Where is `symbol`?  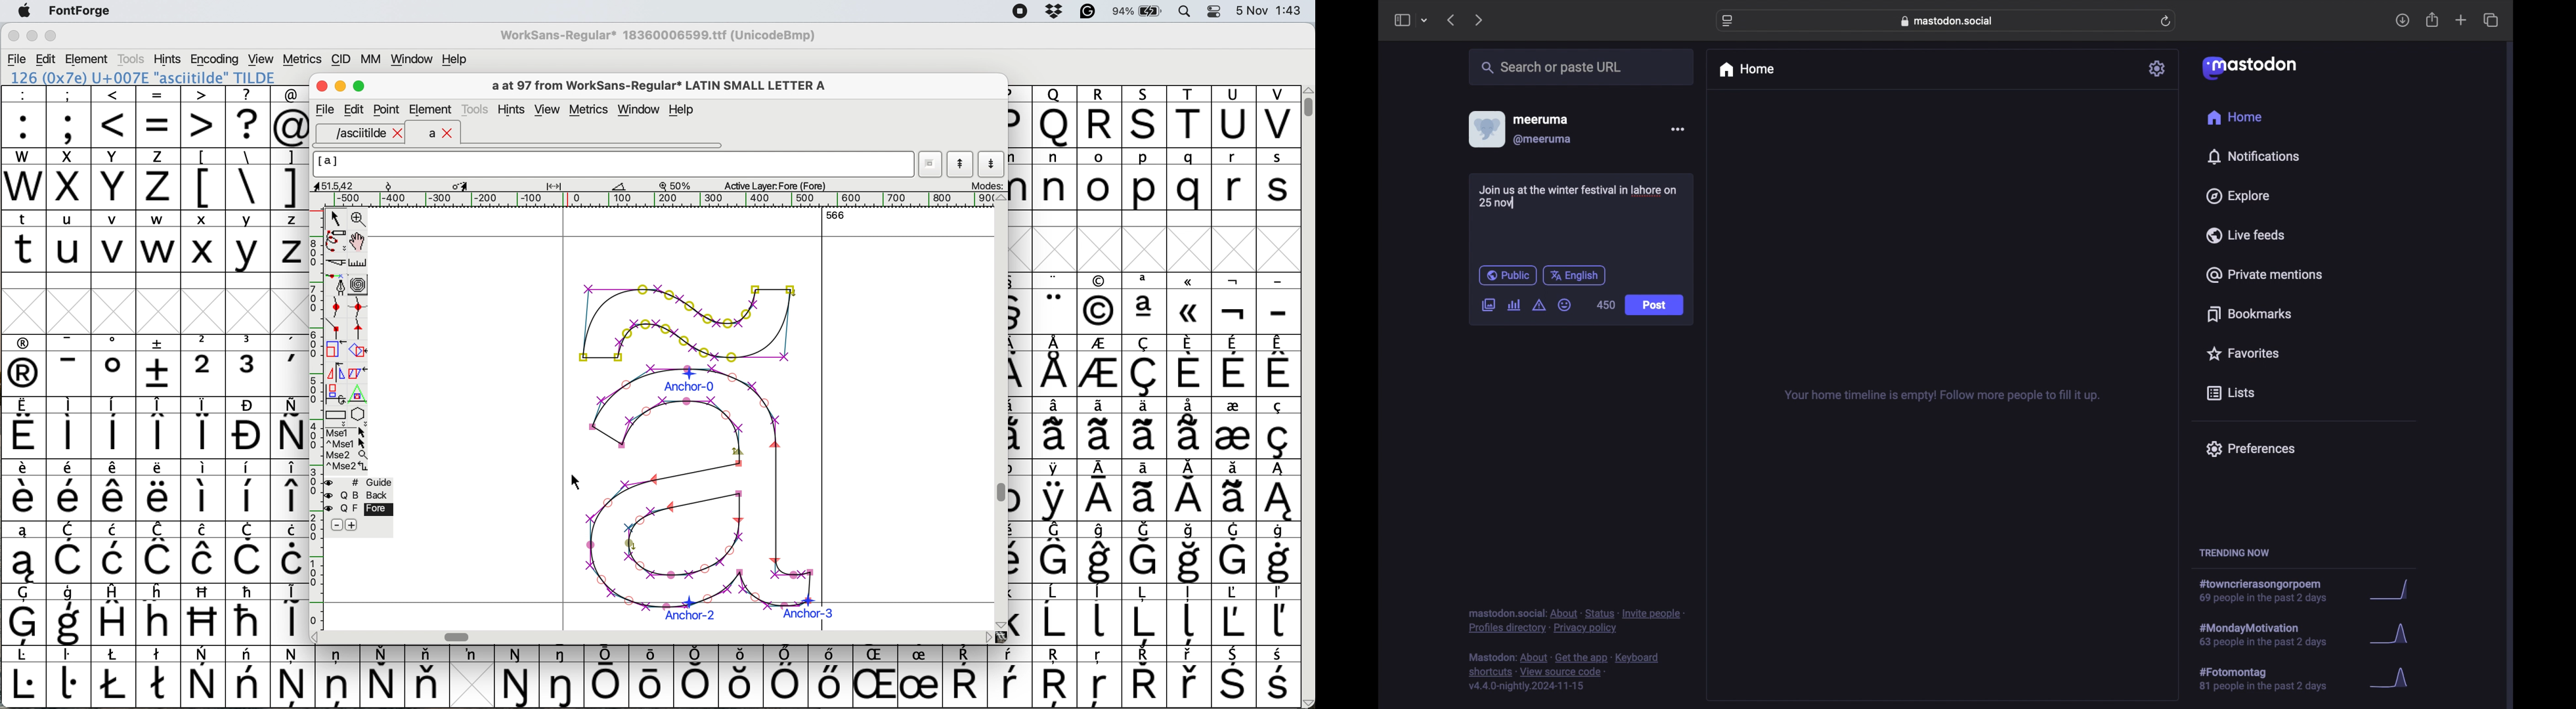
symbol is located at coordinates (289, 427).